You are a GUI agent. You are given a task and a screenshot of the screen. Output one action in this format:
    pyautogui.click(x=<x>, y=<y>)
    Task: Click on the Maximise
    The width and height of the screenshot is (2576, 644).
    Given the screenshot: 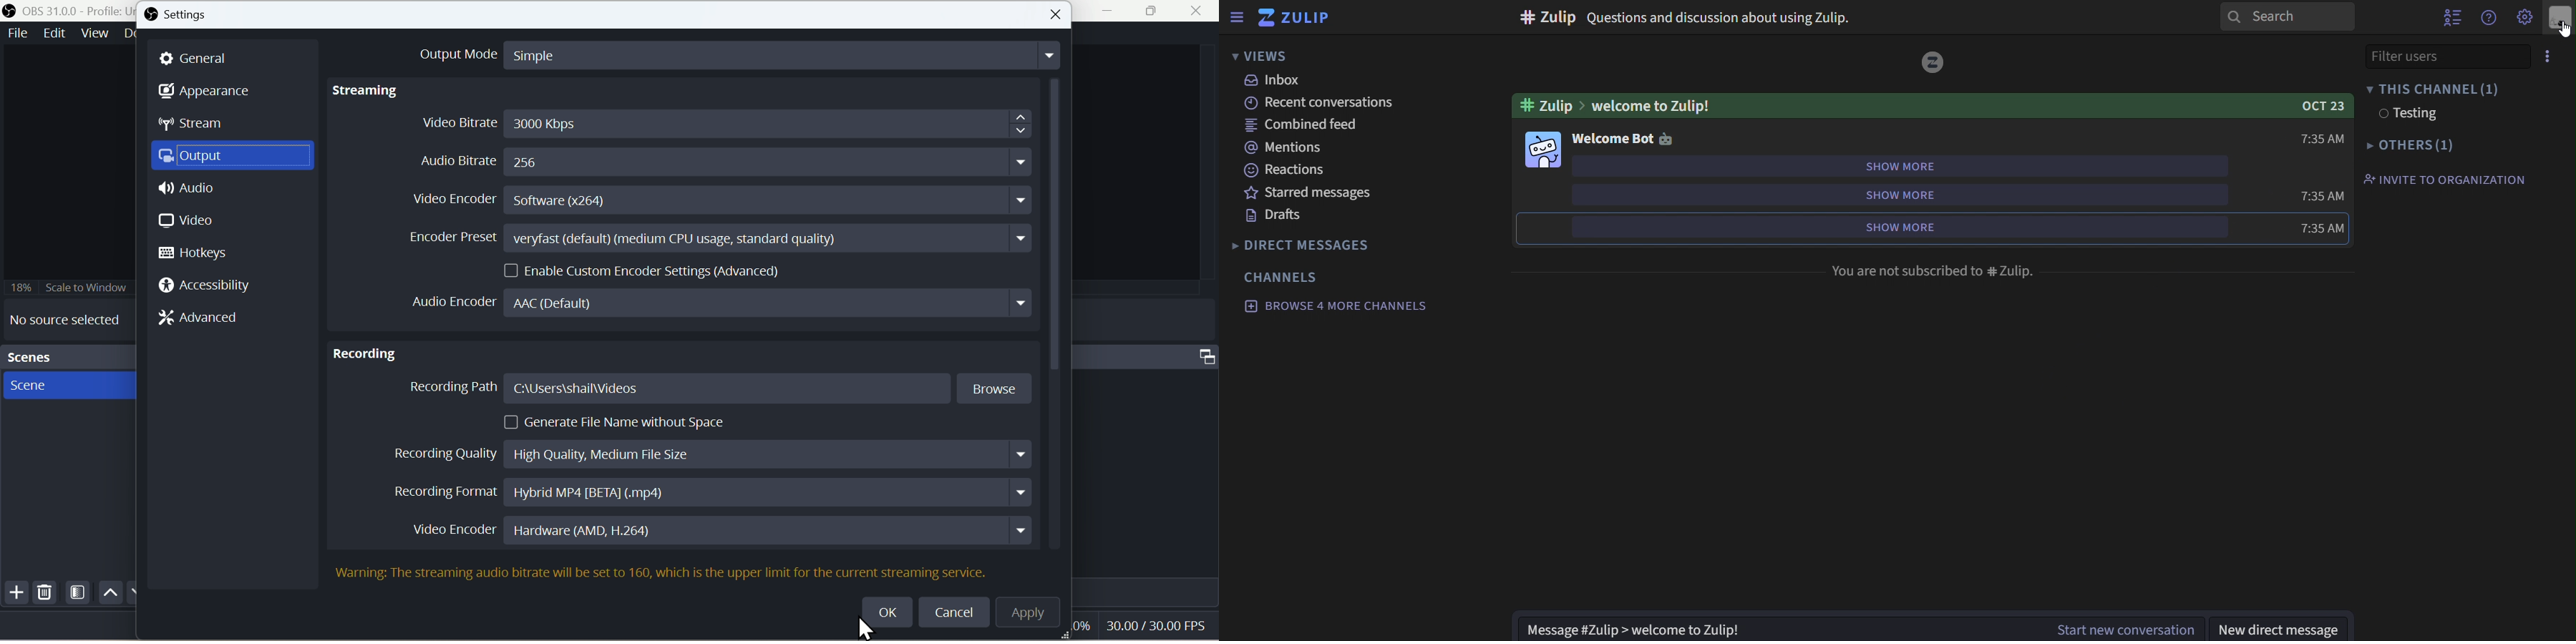 What is the action you would take?
    pyautogui.click(x=1158, y=11)
    